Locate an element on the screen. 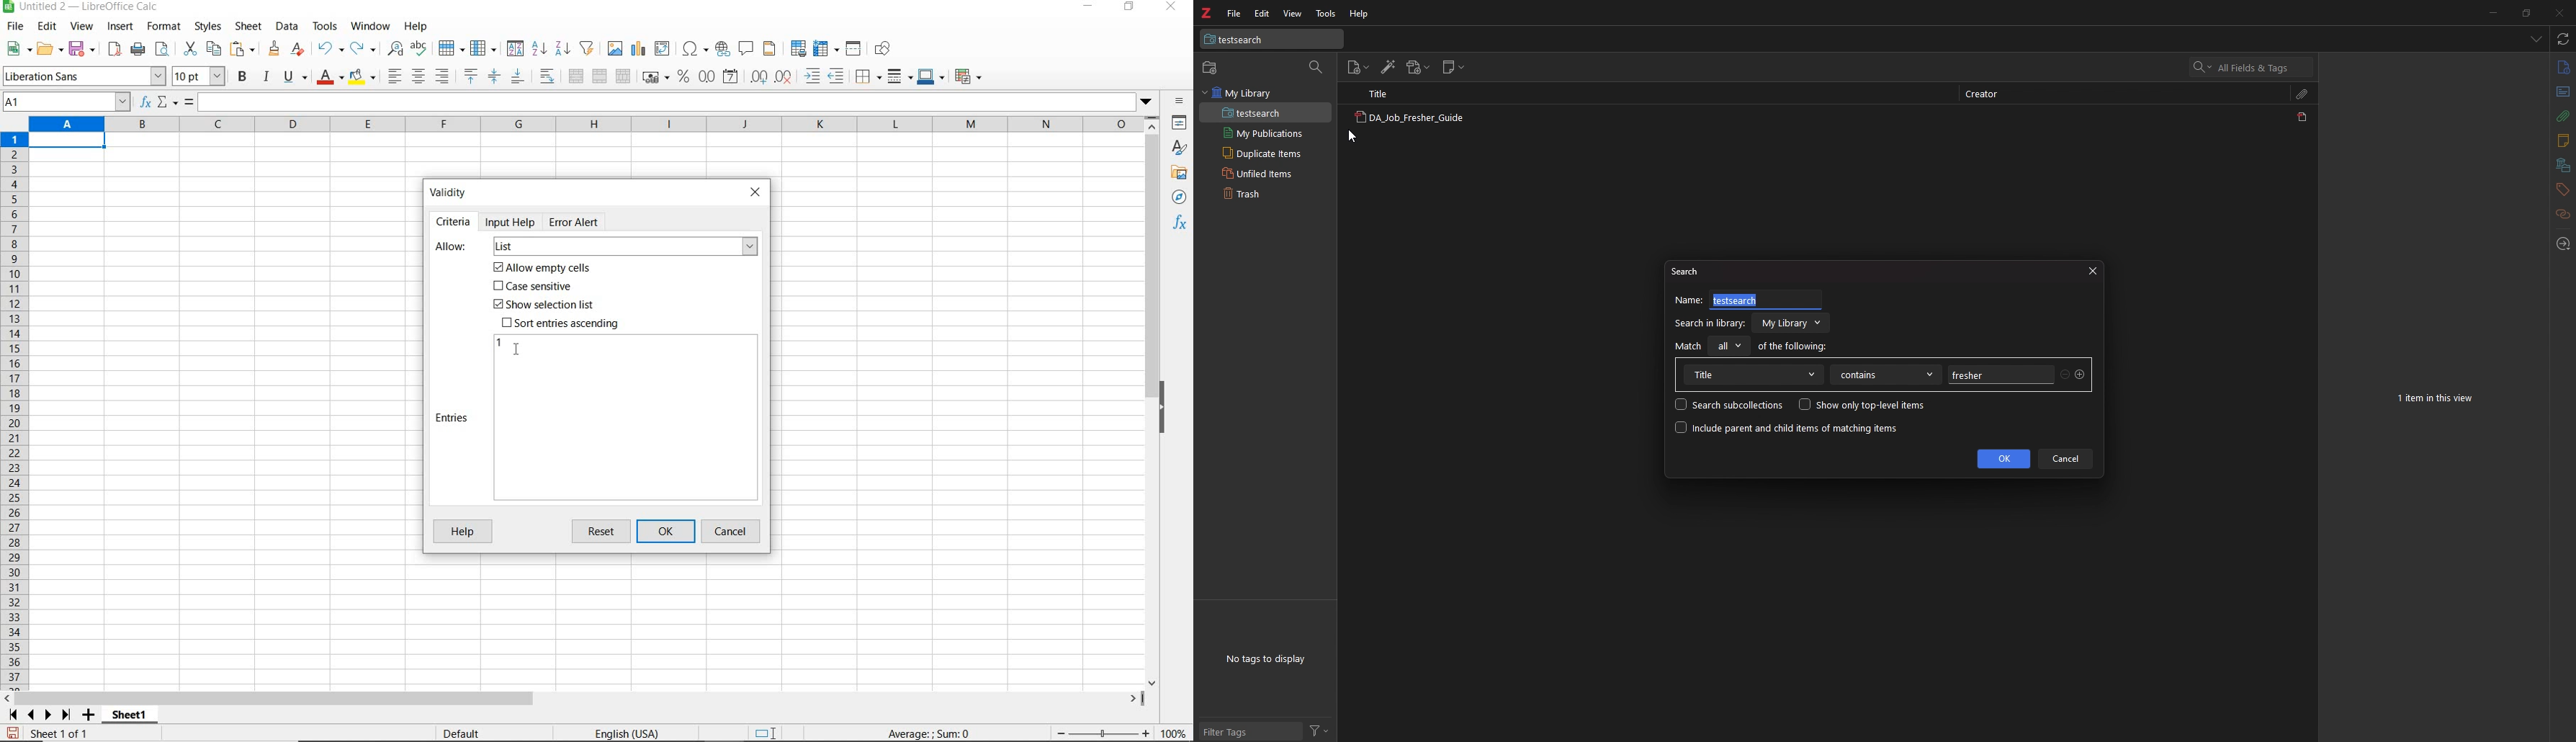 This screenshot has width=2576, height=756. zoom factor is located at coordinates (1174, 733).